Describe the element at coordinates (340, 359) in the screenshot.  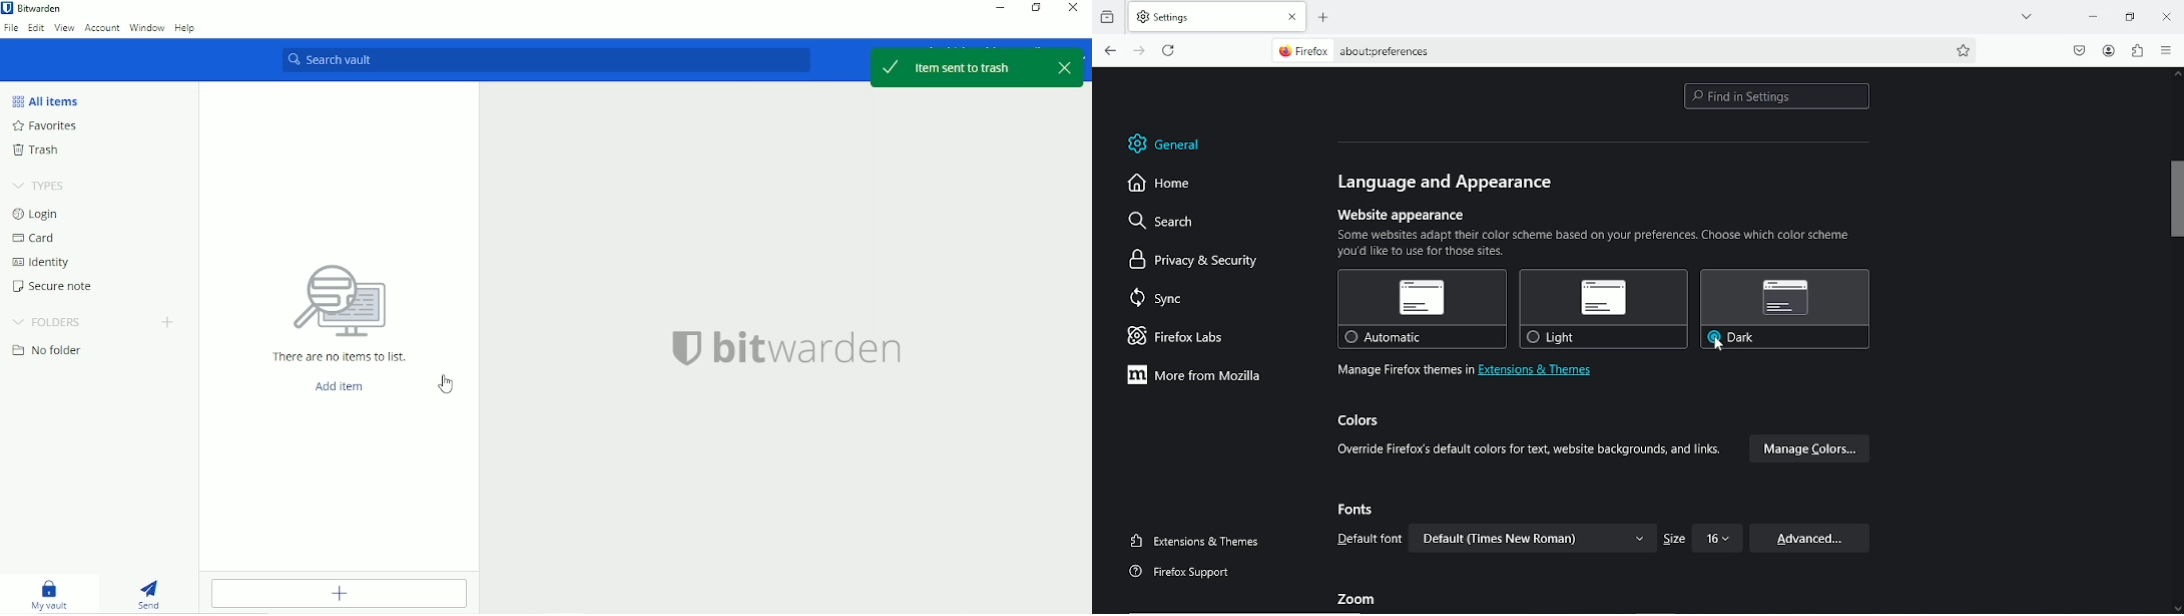
I see `There are no items to list` at that location.